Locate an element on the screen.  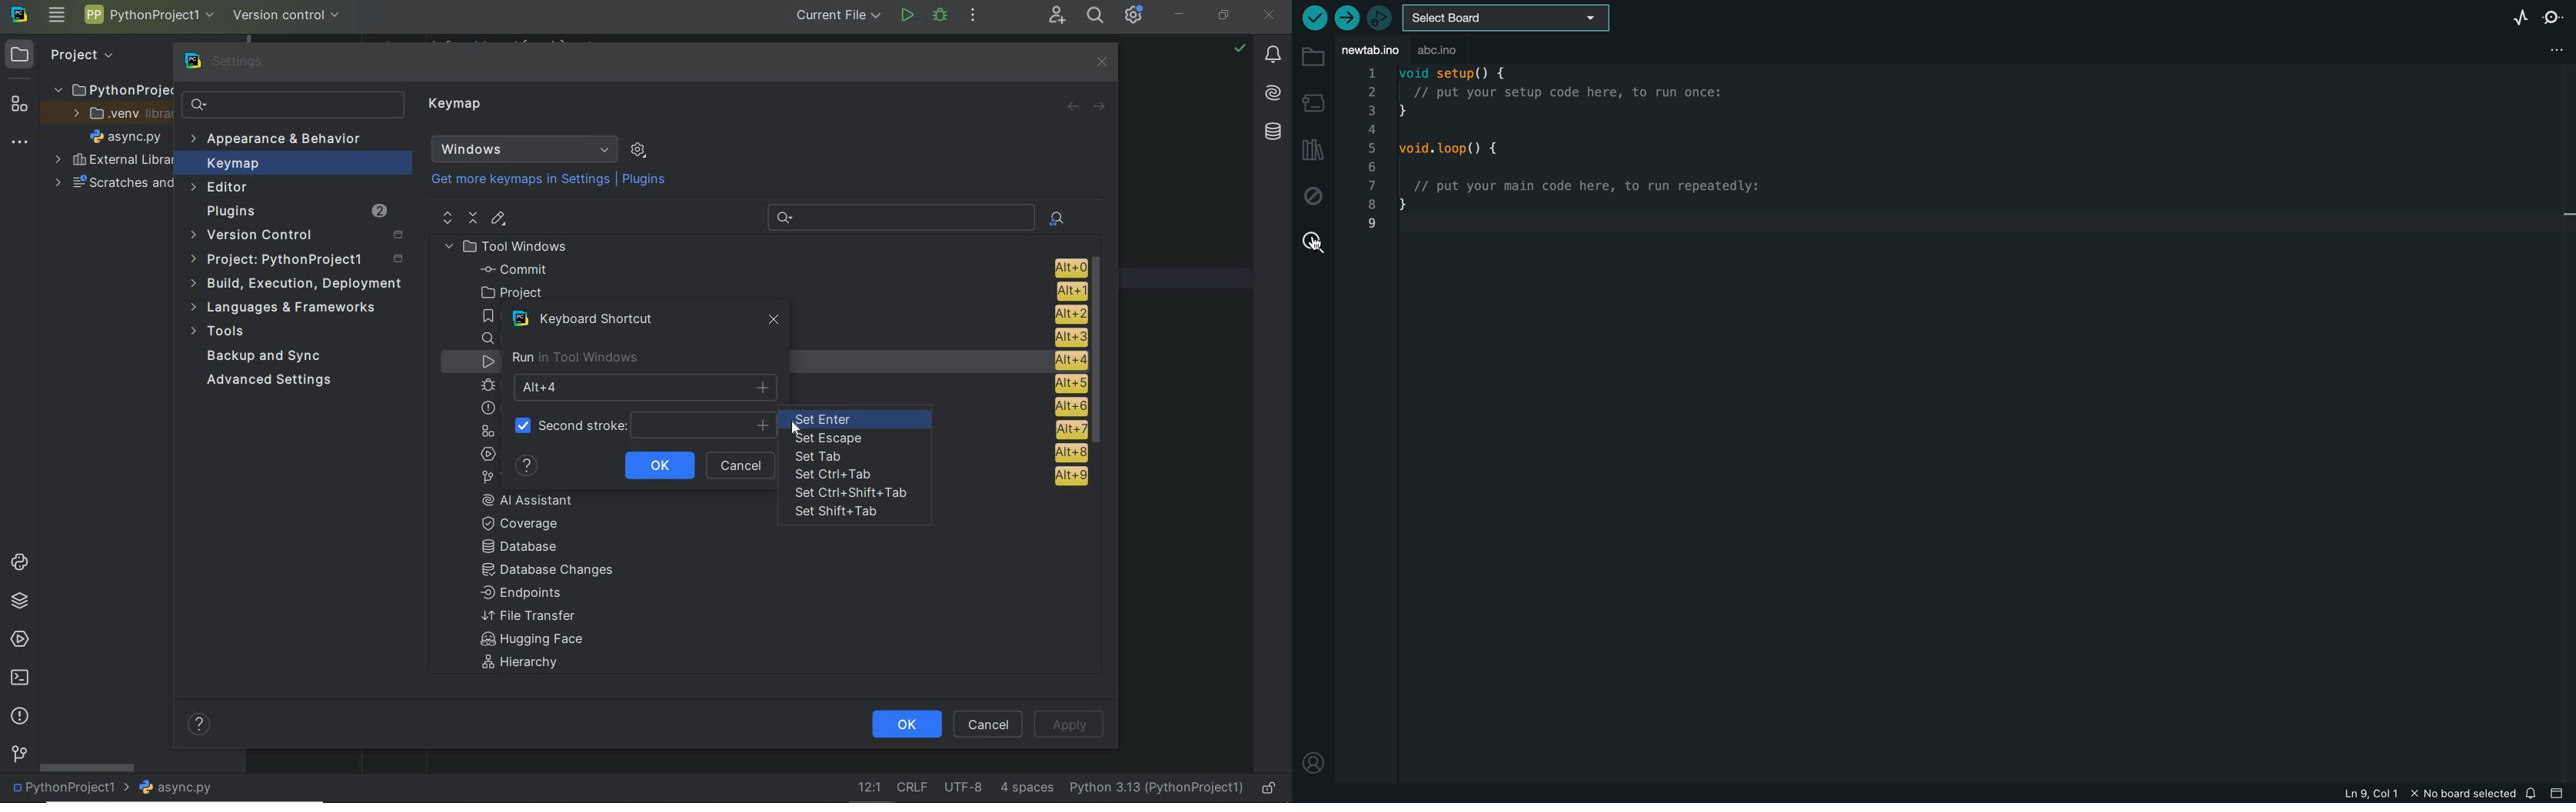
database is located at coordinates (1272, 132).